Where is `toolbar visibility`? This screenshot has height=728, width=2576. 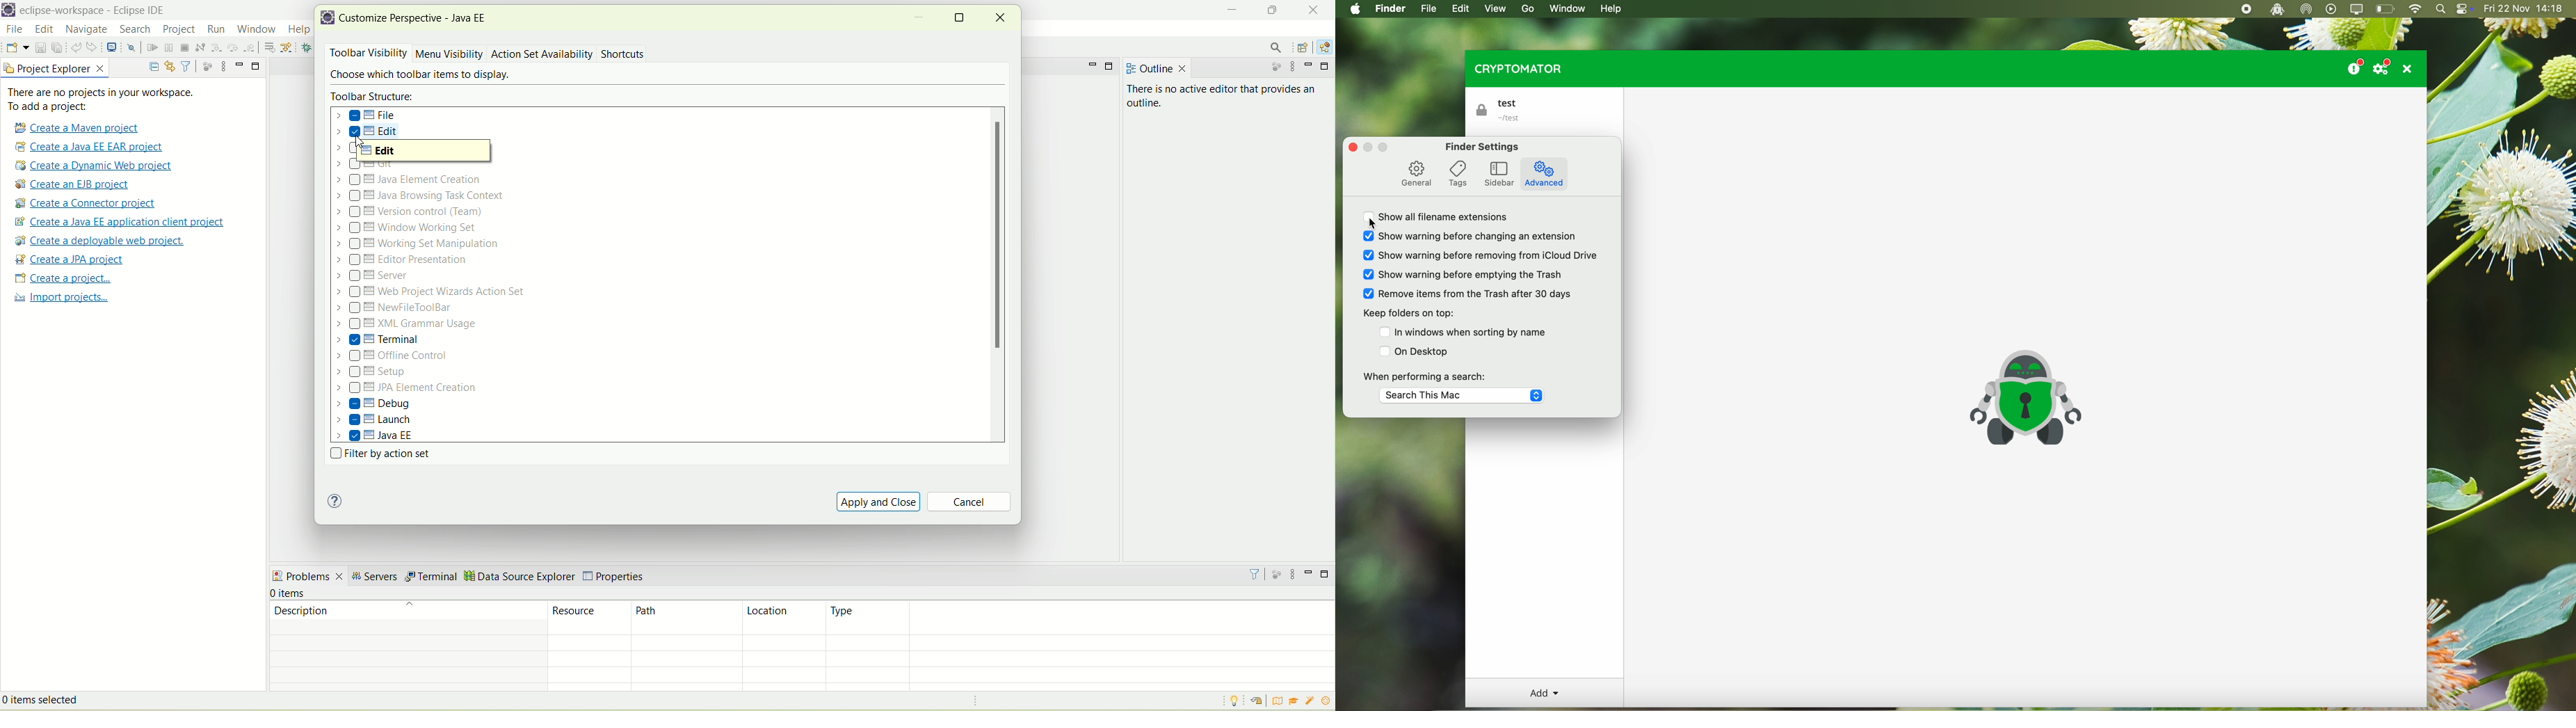 toolbar visibility is located at coordinates (366, 54).